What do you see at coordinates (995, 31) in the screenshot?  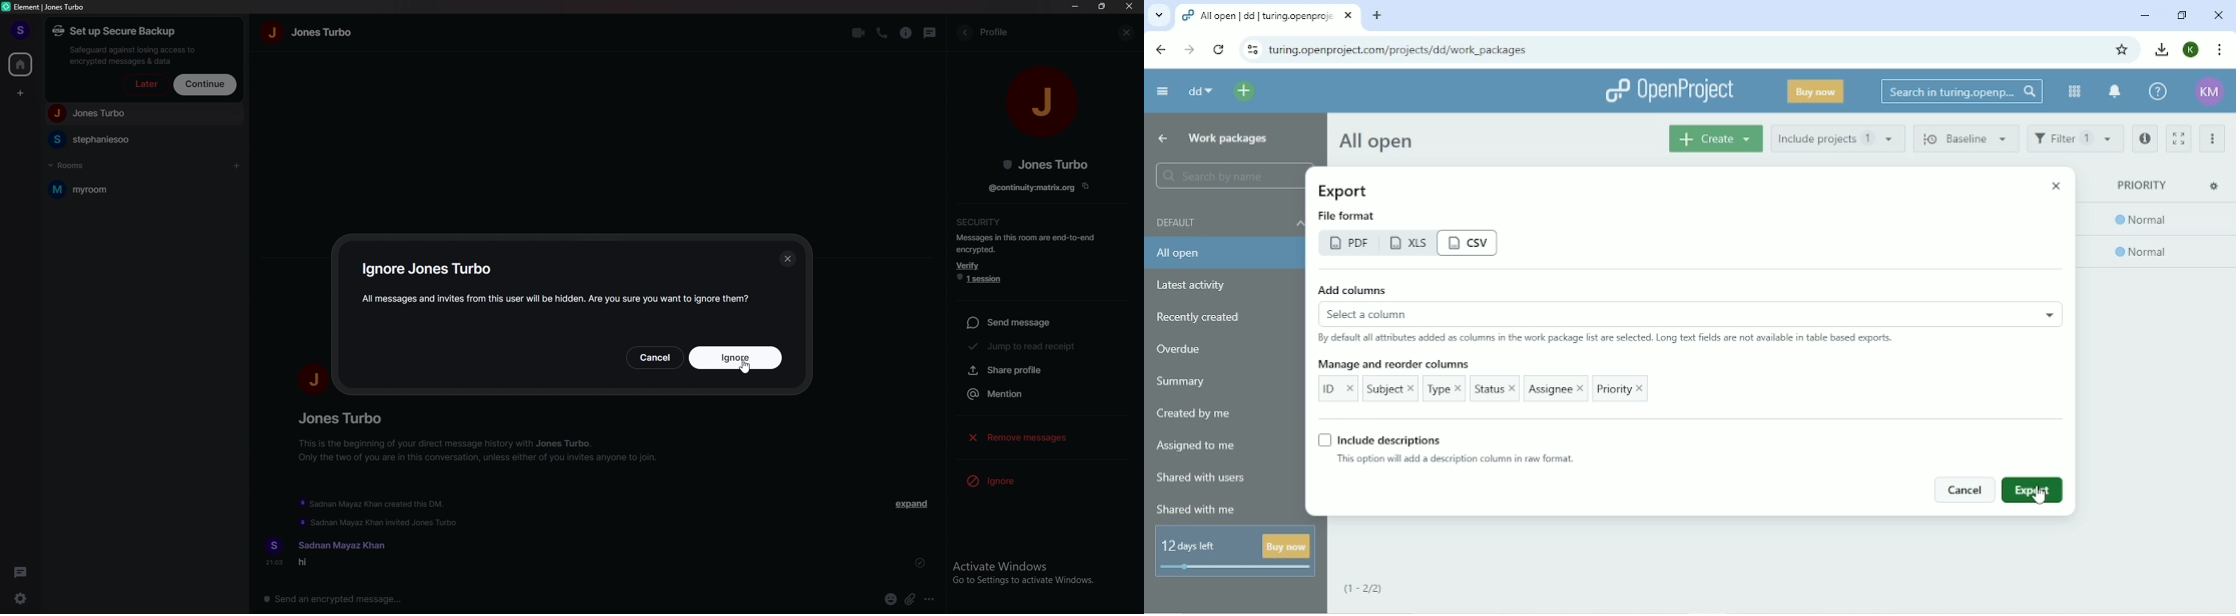 I see `profile` at bounding box center [995, 31].